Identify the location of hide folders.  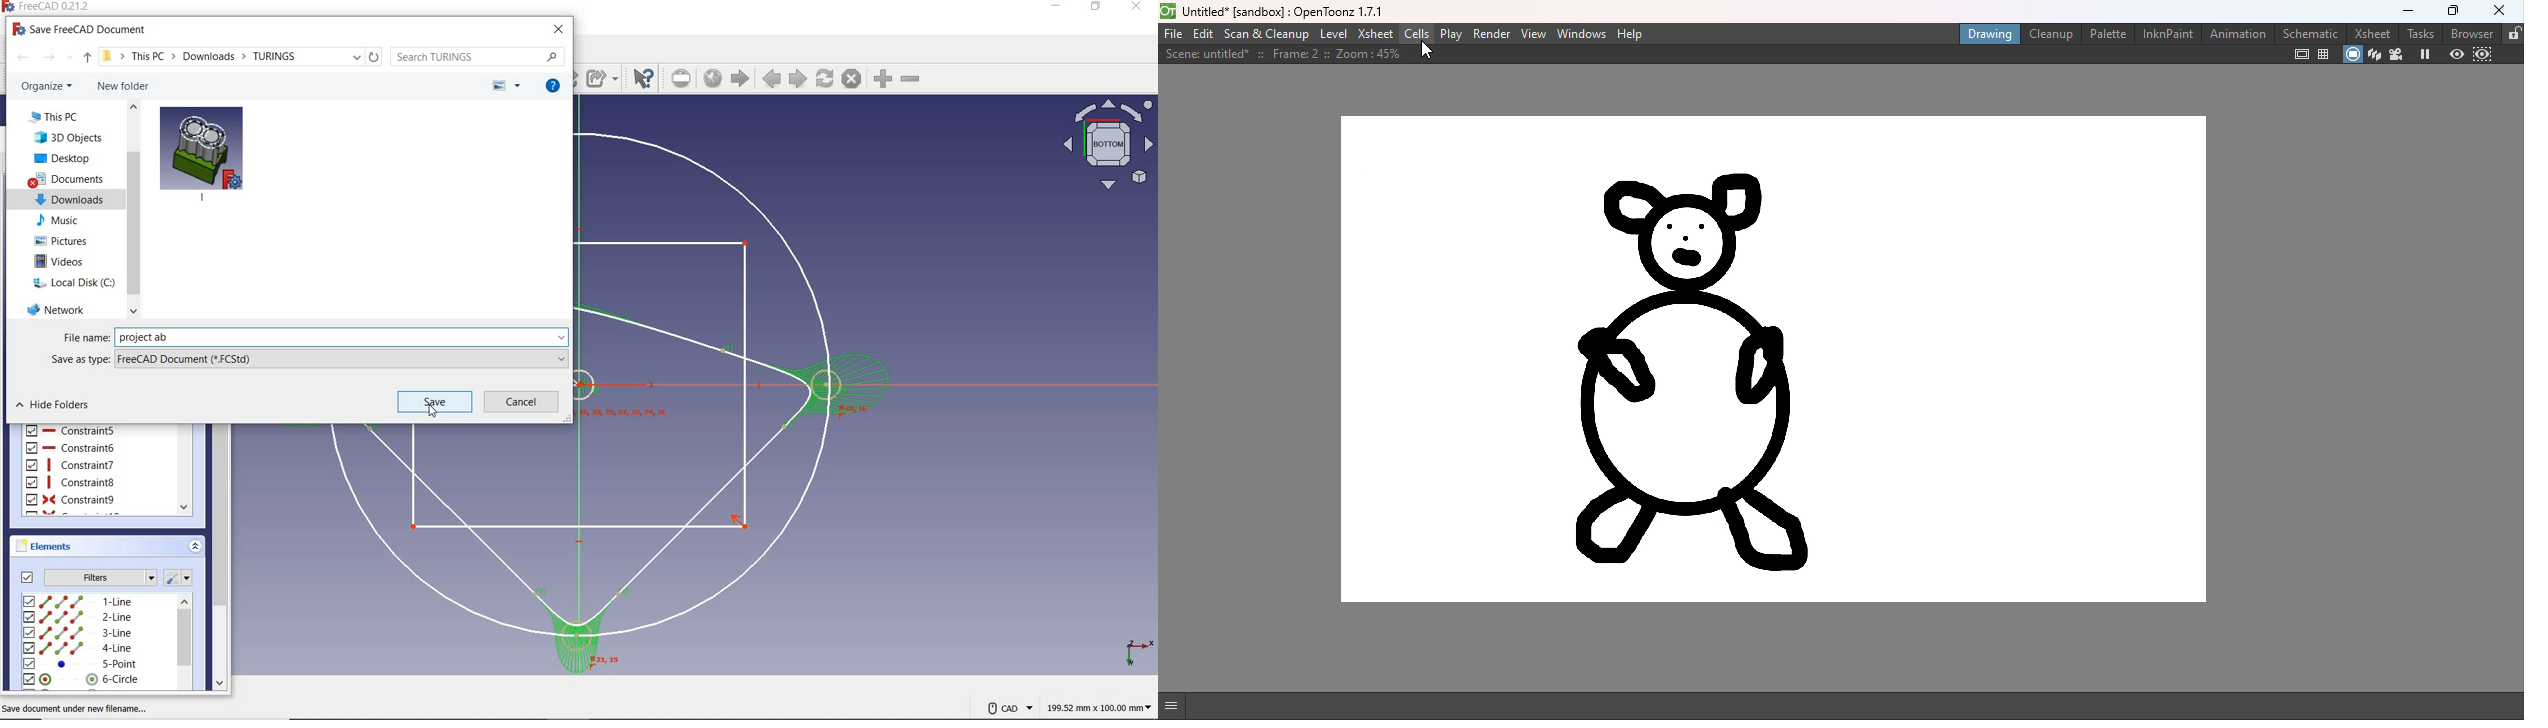
(53, 404).